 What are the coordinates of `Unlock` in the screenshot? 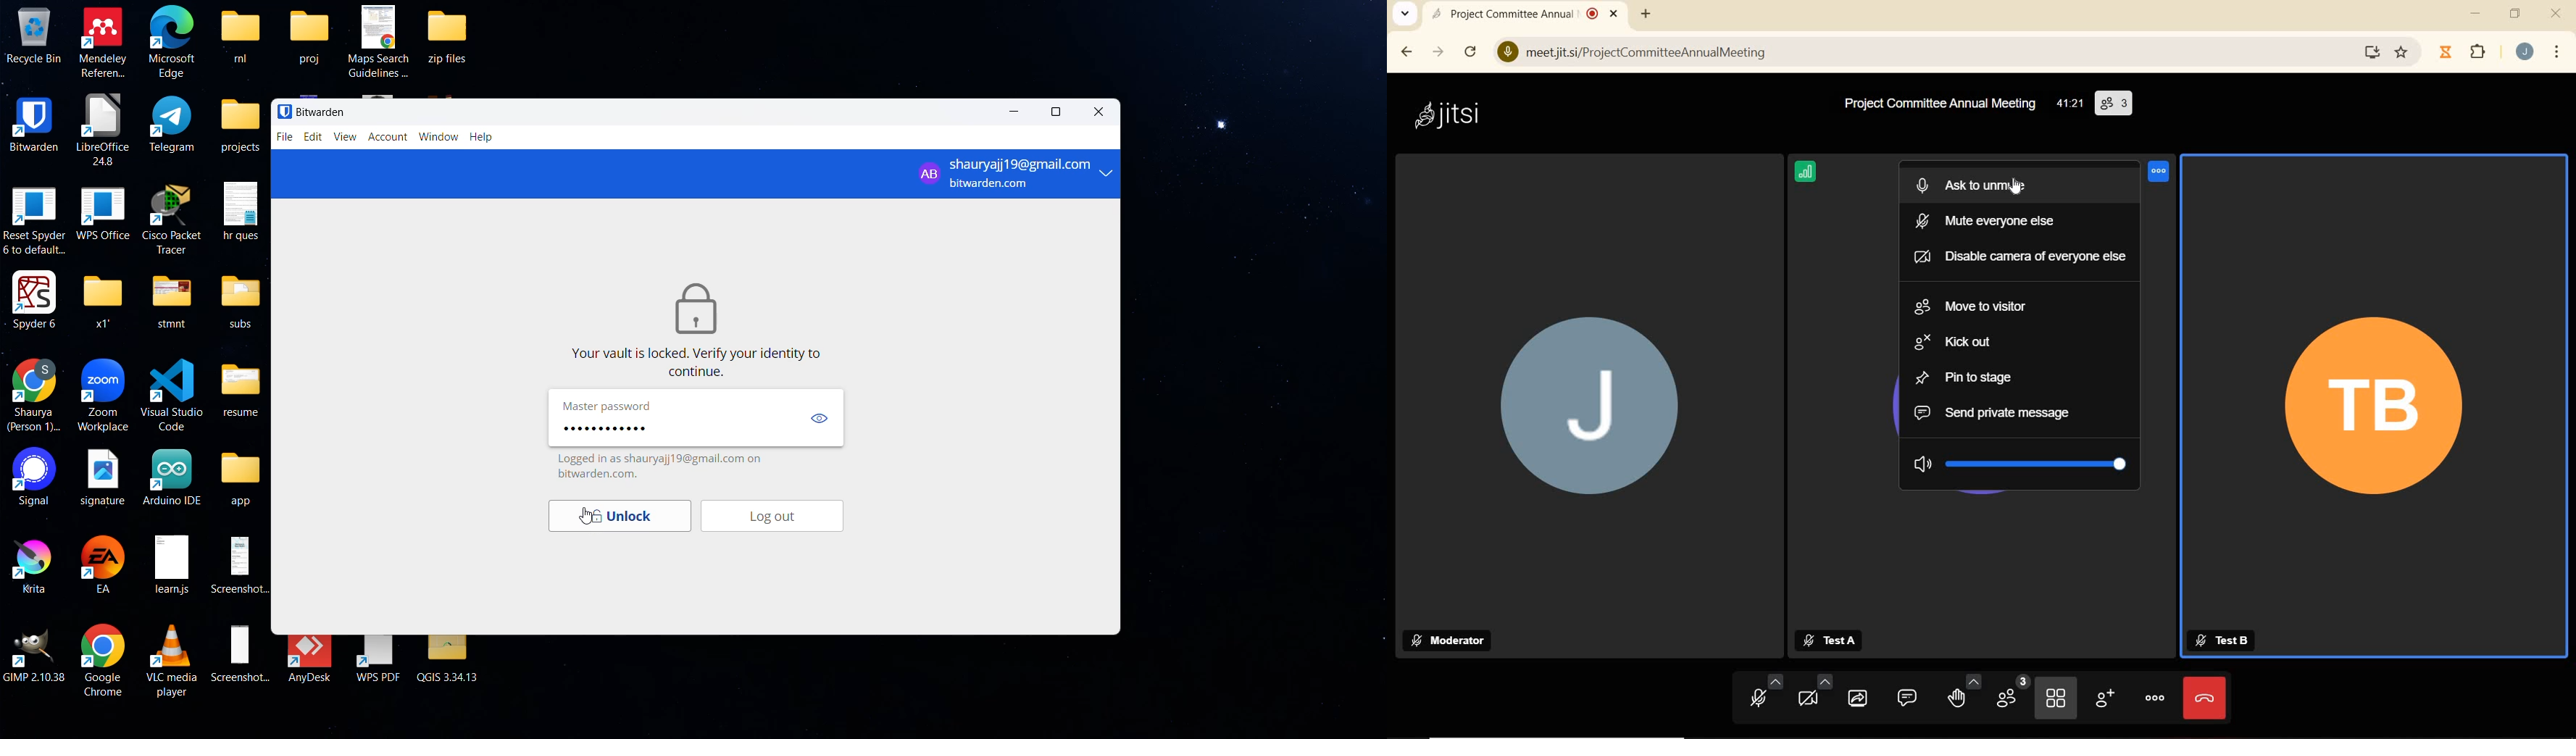 It's located at (616, 517).